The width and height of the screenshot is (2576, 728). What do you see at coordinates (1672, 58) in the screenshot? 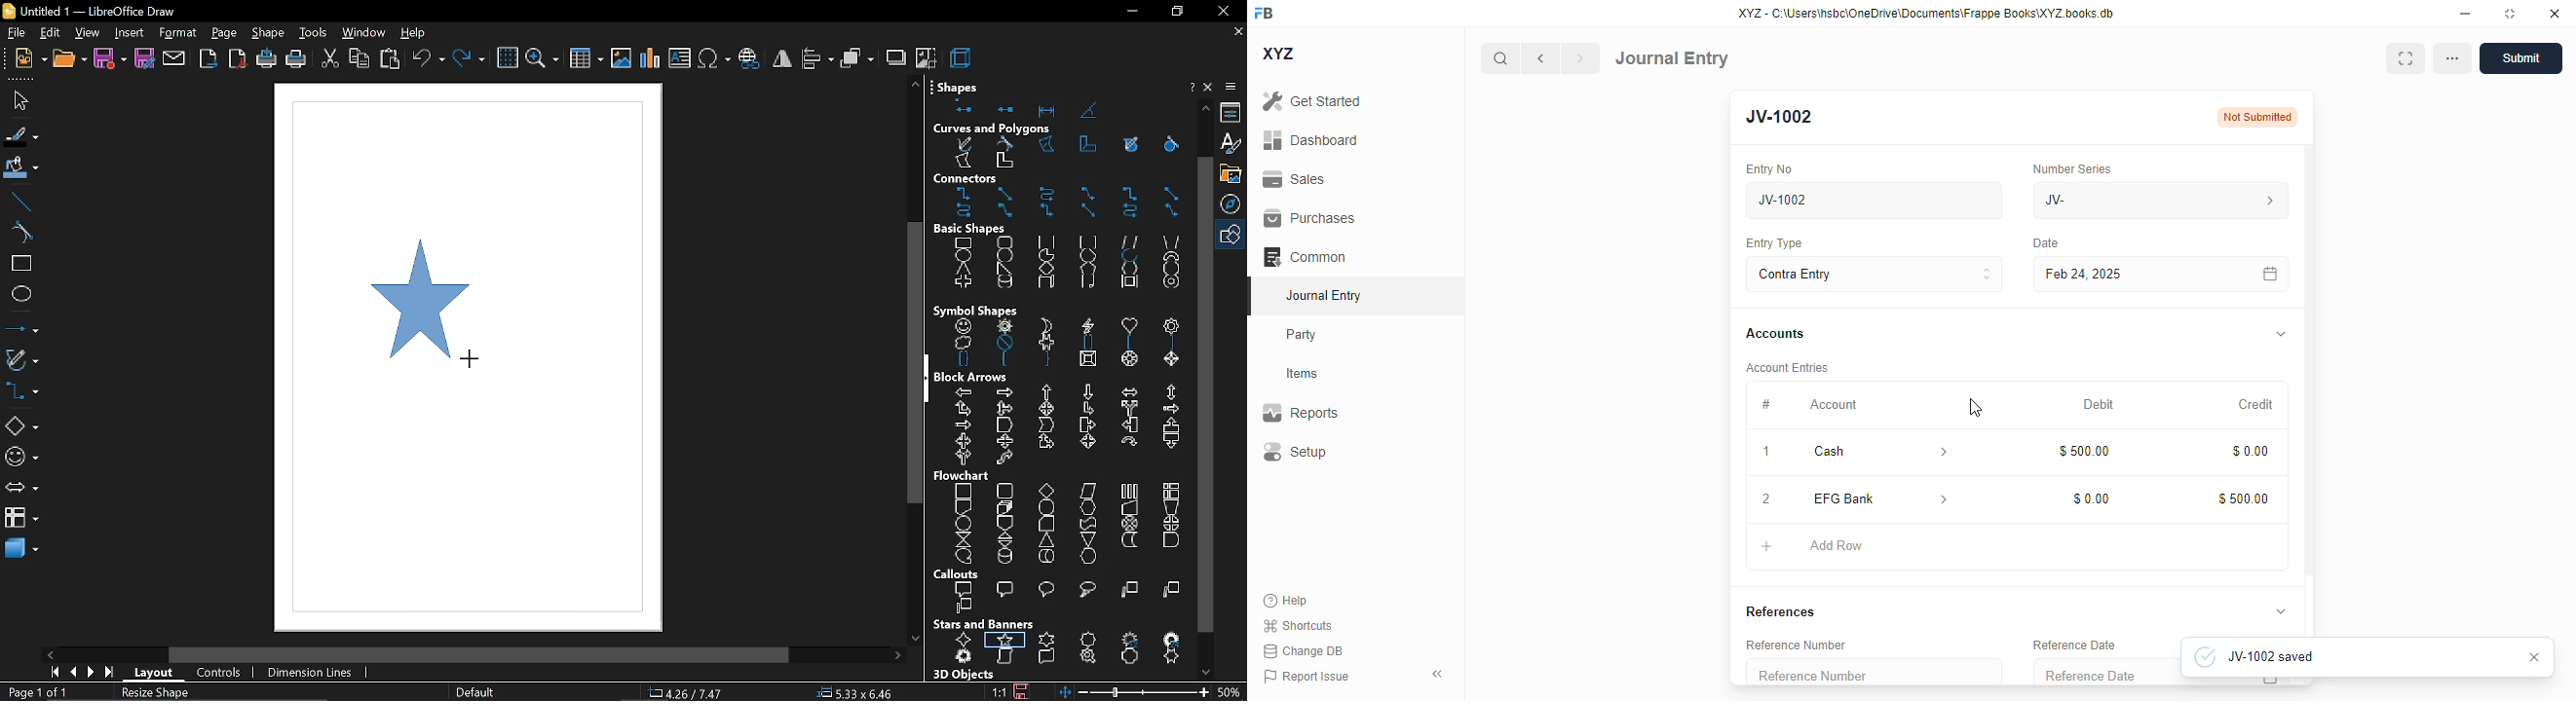
I see `journal entry` at bounding box center [1672, 58].